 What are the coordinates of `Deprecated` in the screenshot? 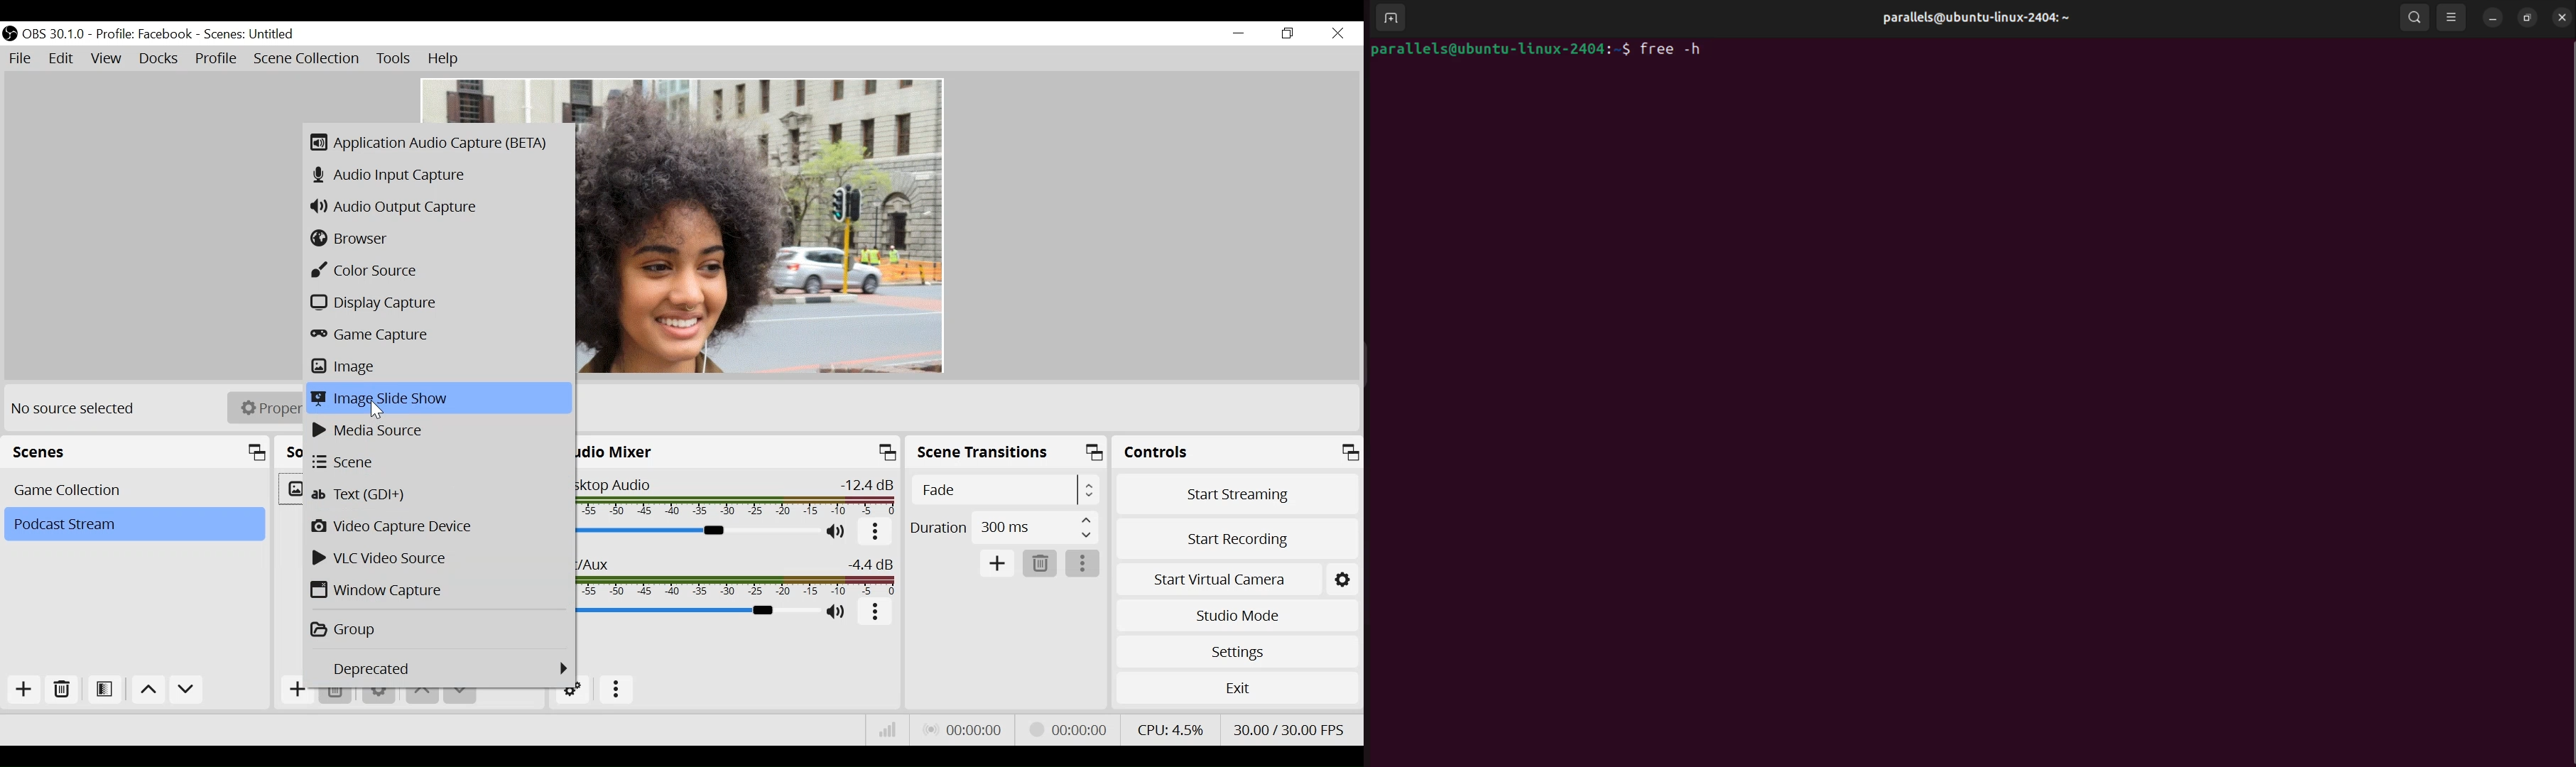 It's located at (450, 670).